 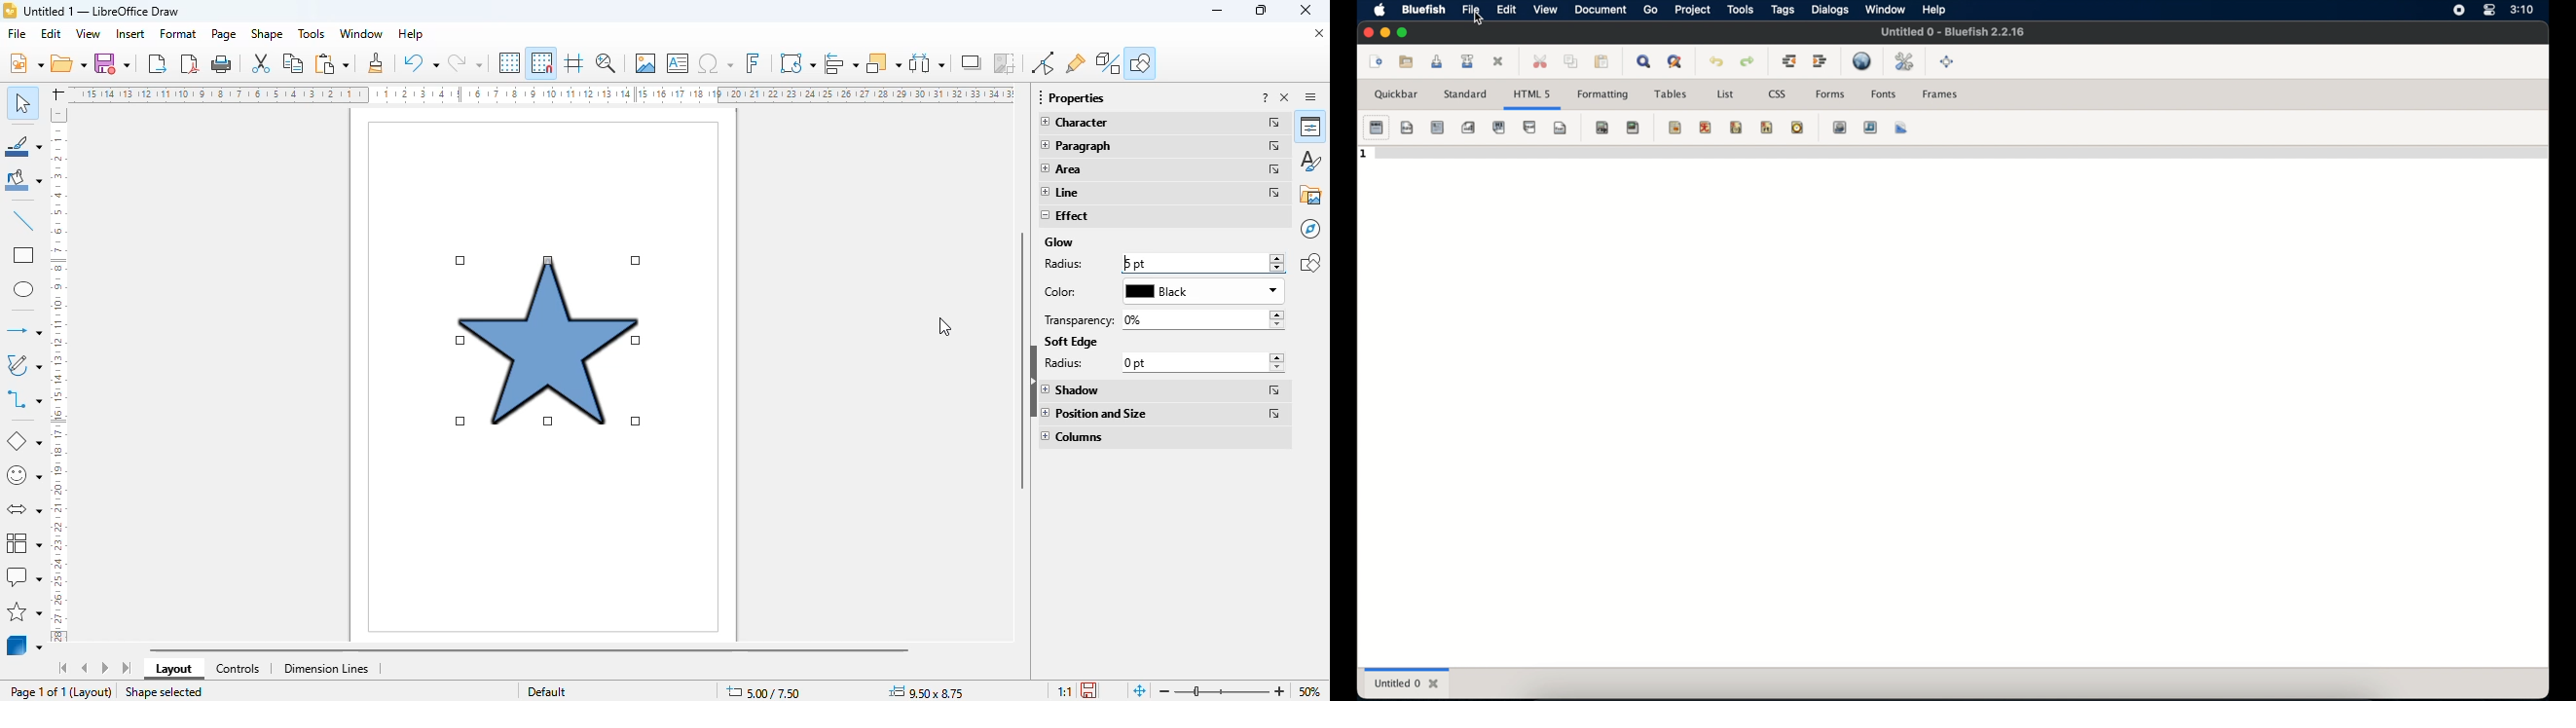 I want to click on format, so click(x=178, y=34).